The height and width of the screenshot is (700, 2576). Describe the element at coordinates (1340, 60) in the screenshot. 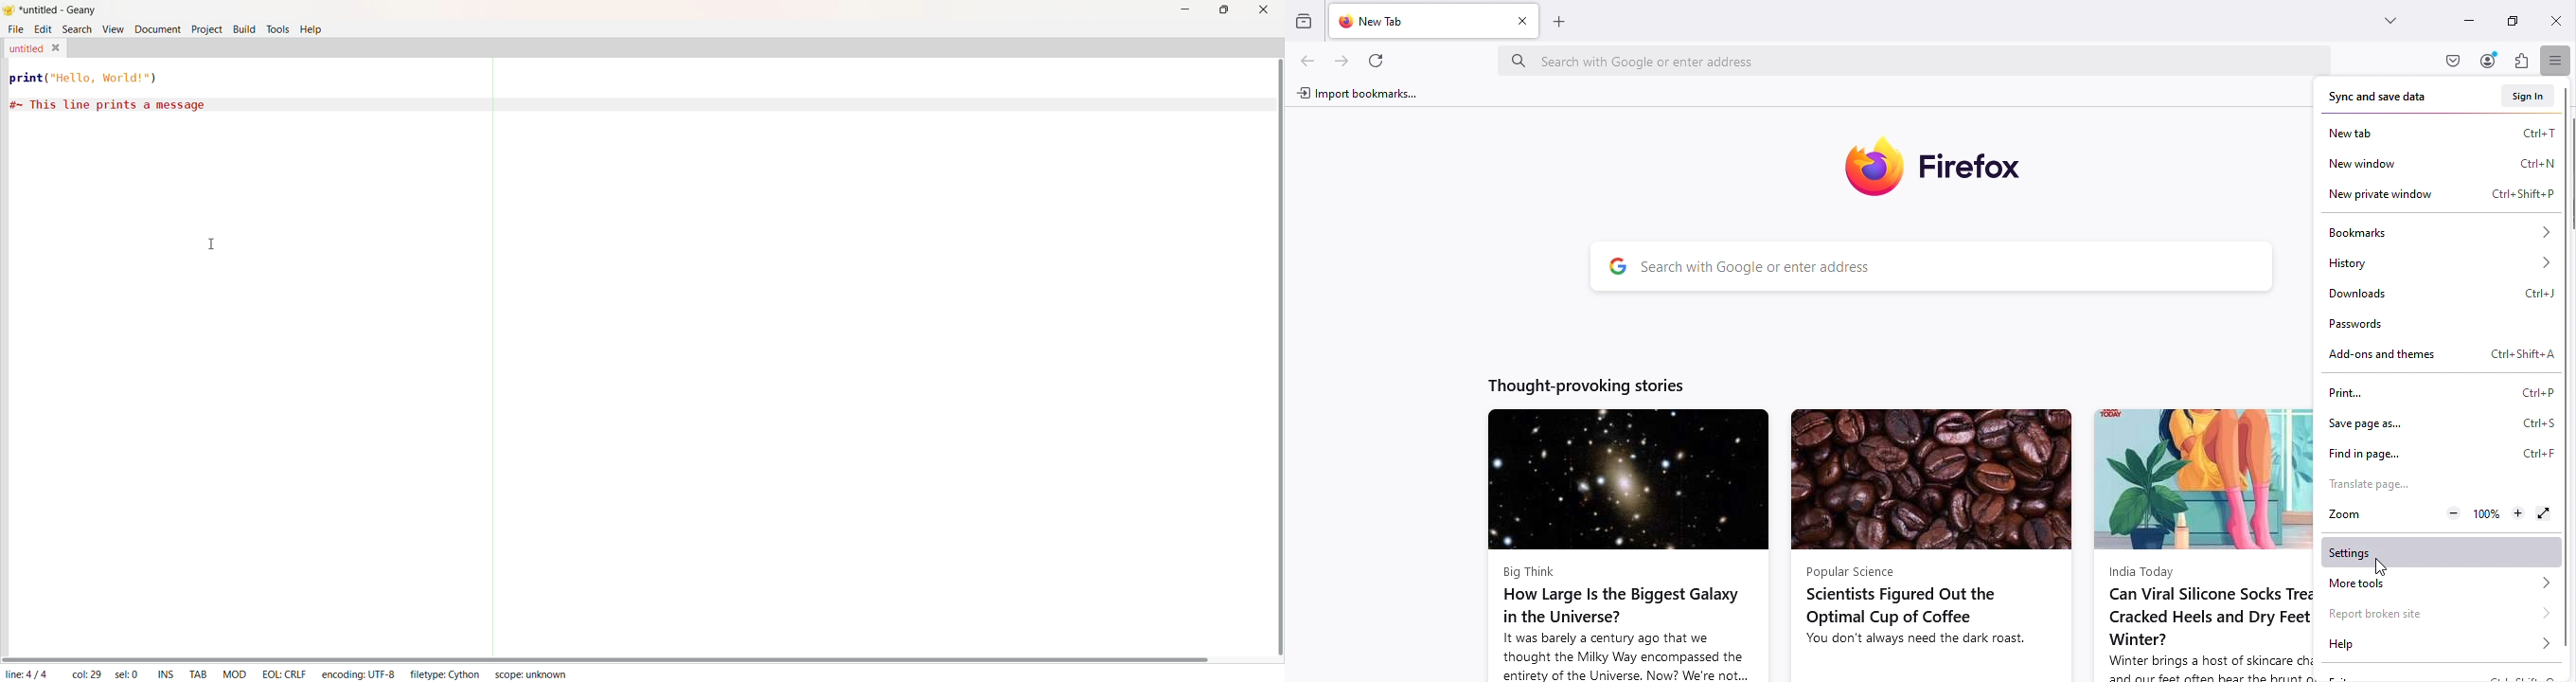

I see `Go forward one page` at that location.